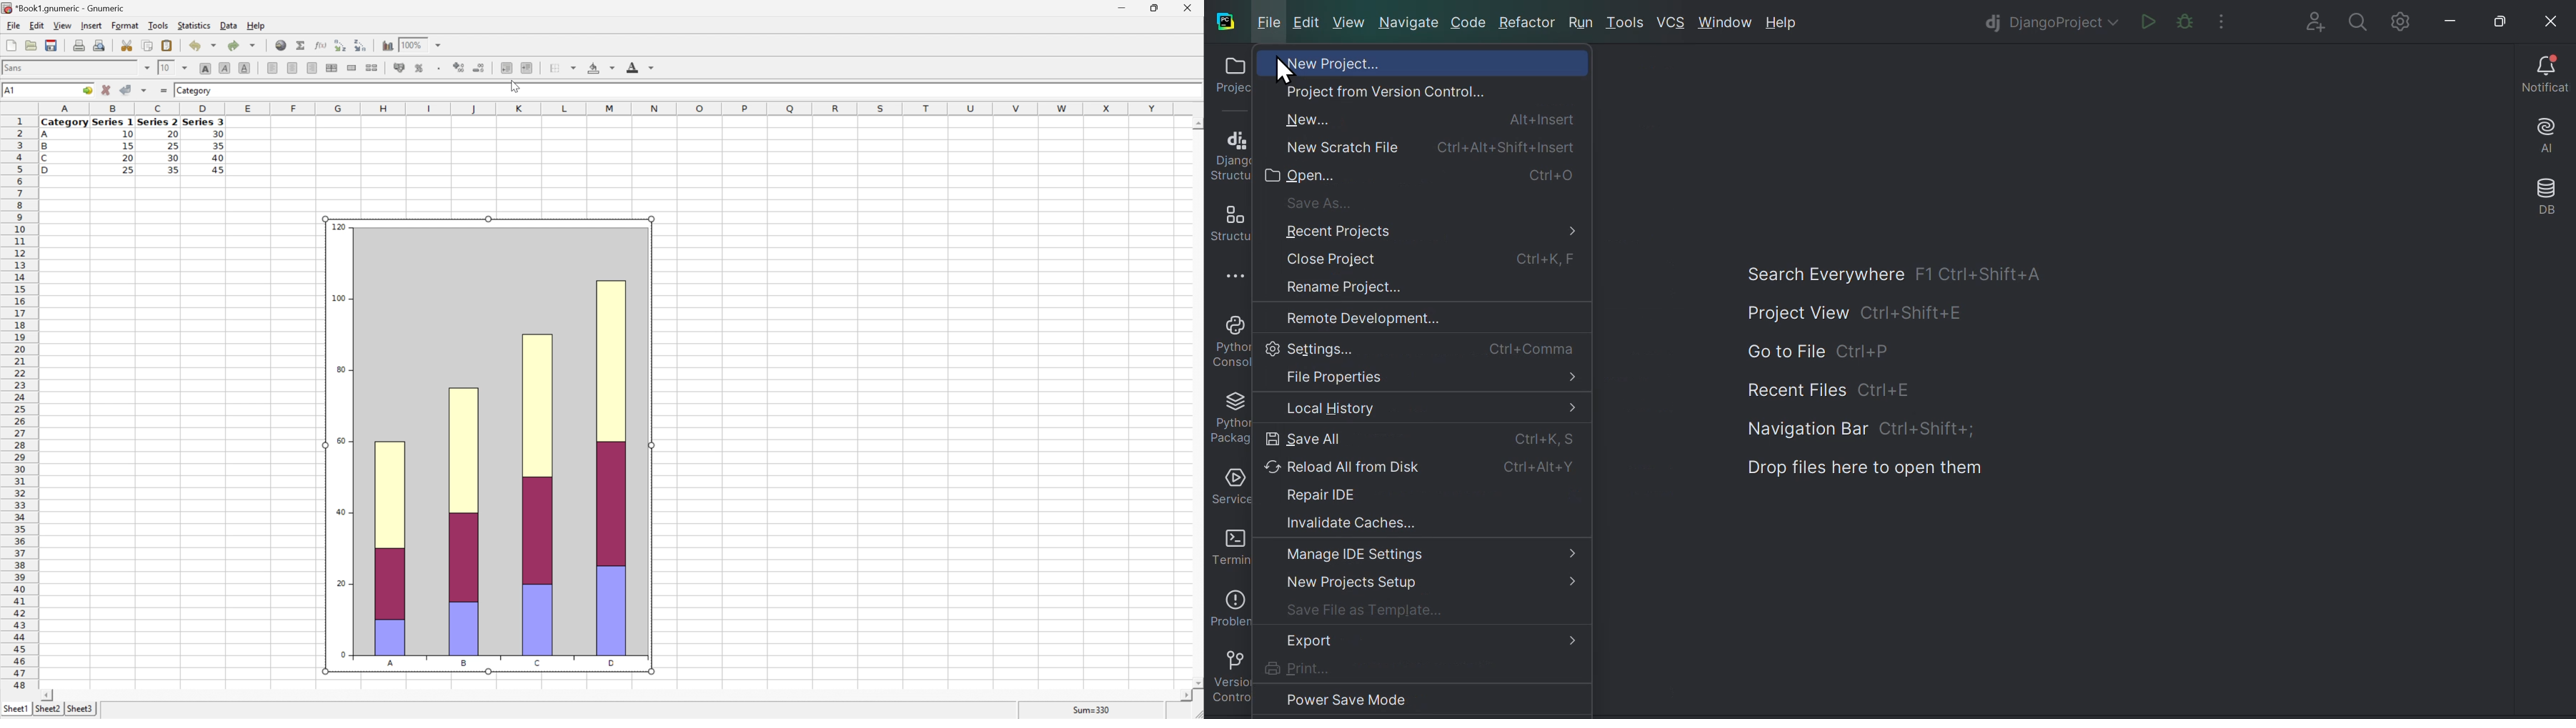  Describe the element at coordinates (1469, 23) in the screenshot. I see `Code` at that location.